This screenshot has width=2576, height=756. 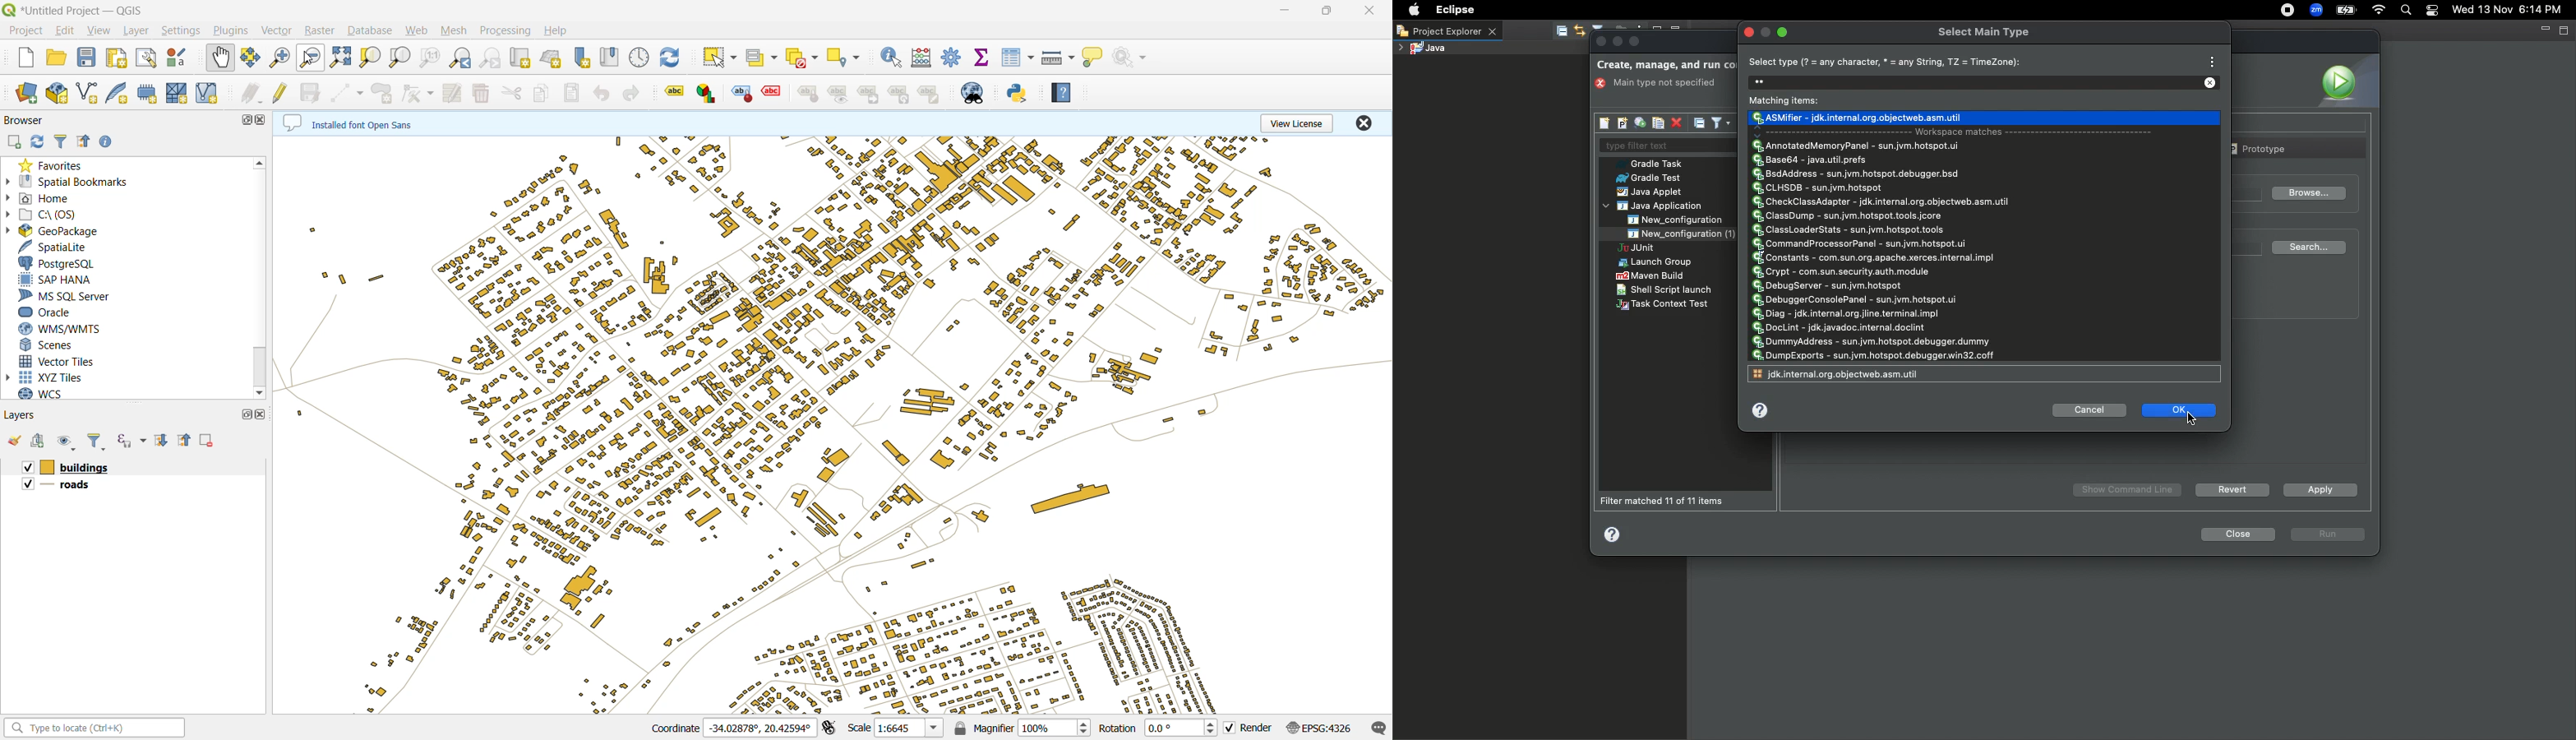 I want to click on Maven build, so click(x=1650, y=275).